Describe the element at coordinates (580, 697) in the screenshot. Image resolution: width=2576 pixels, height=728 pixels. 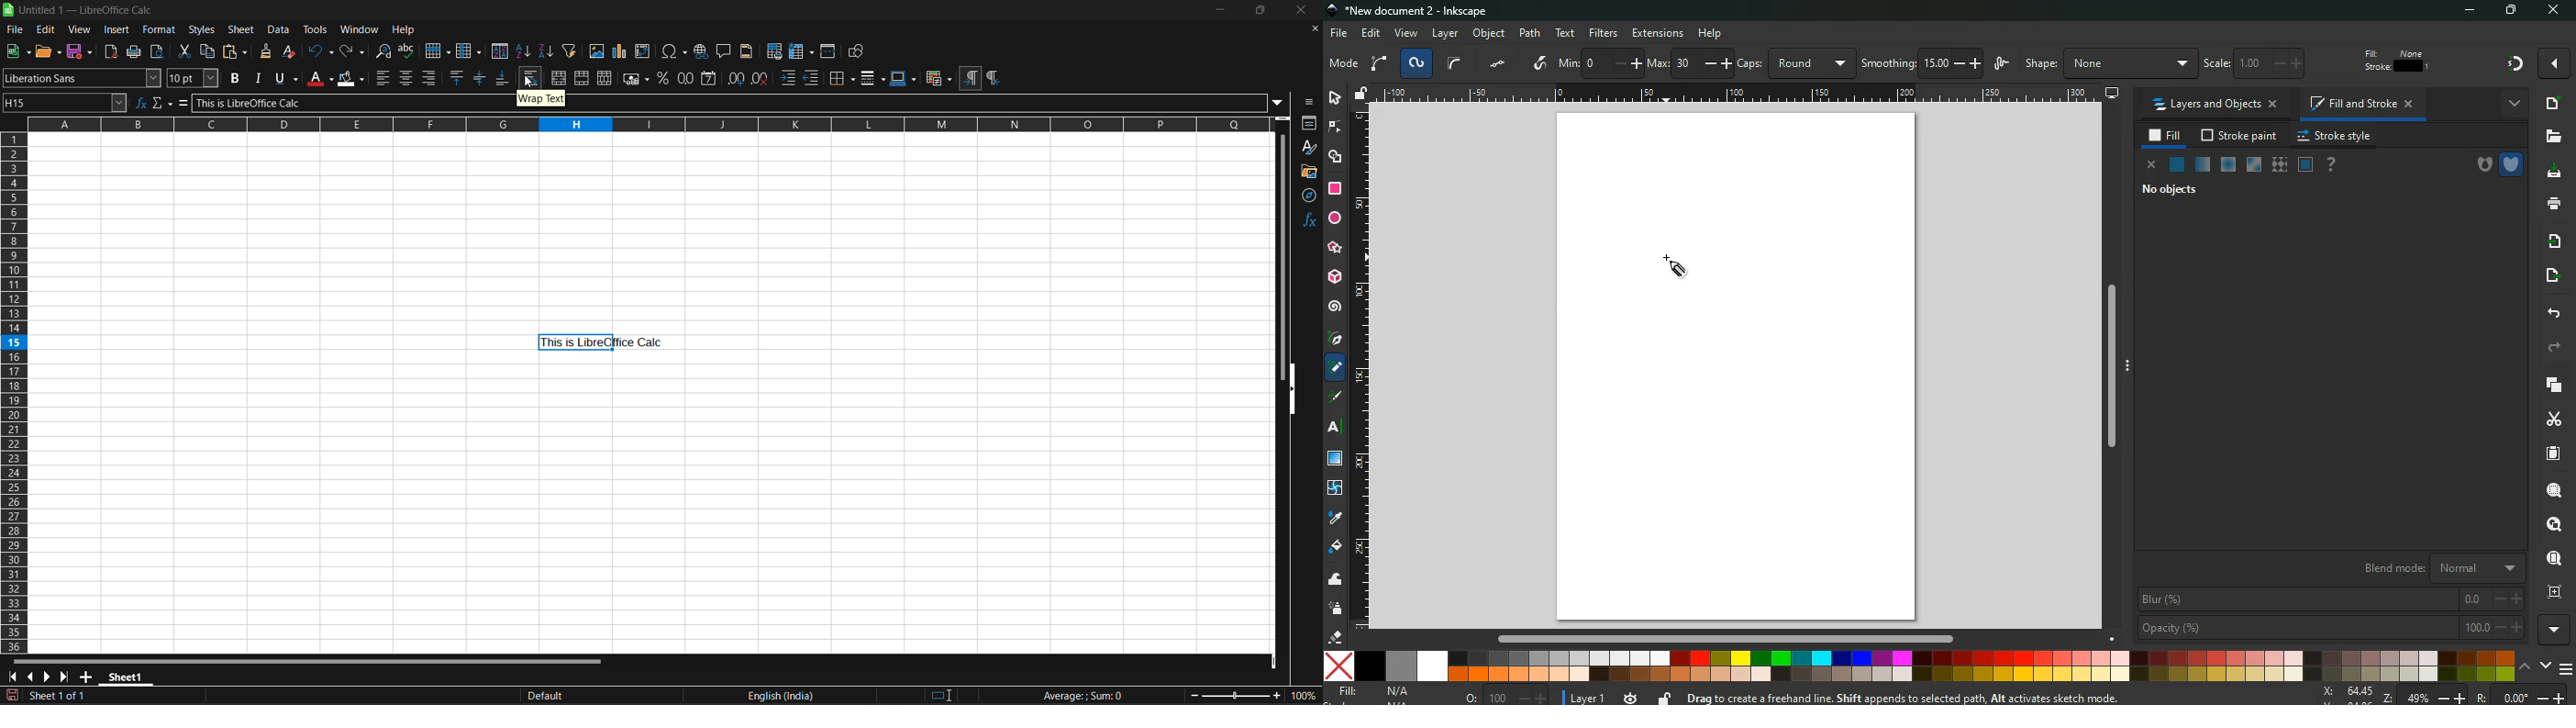
I see `default` at that location.